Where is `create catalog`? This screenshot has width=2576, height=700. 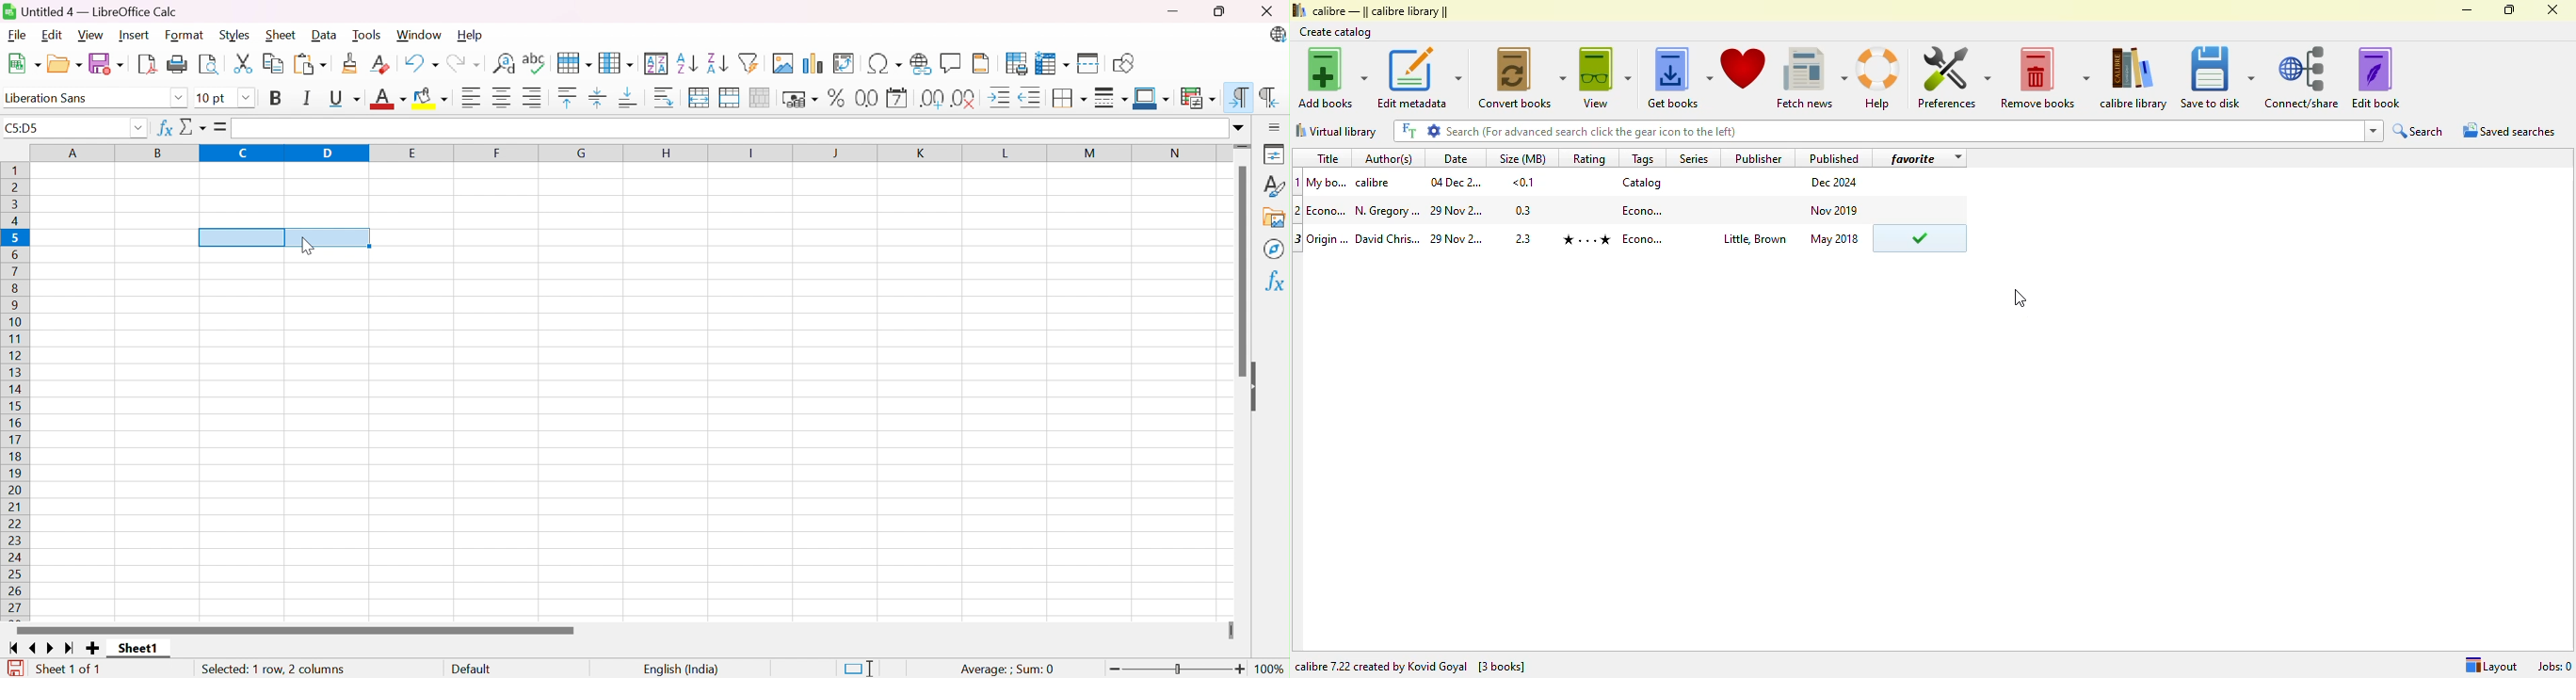 create catalog is located at coordinates (1336, 32).